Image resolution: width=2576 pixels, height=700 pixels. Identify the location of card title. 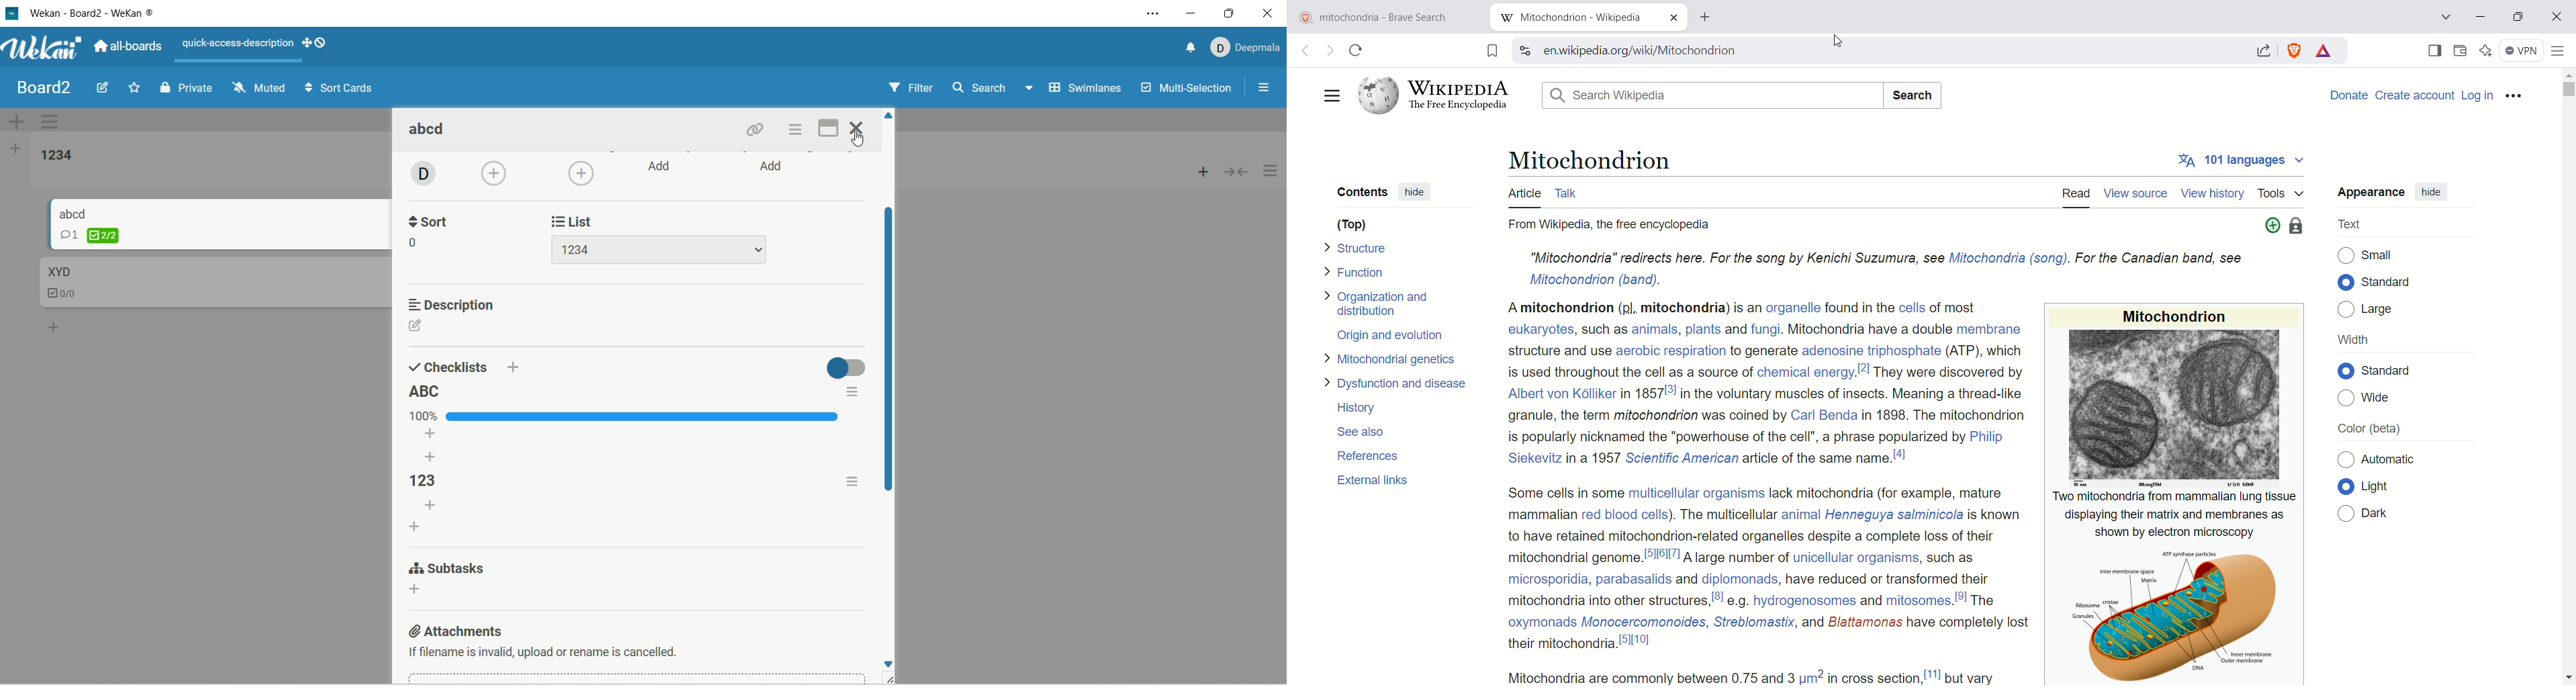
(58, 271).